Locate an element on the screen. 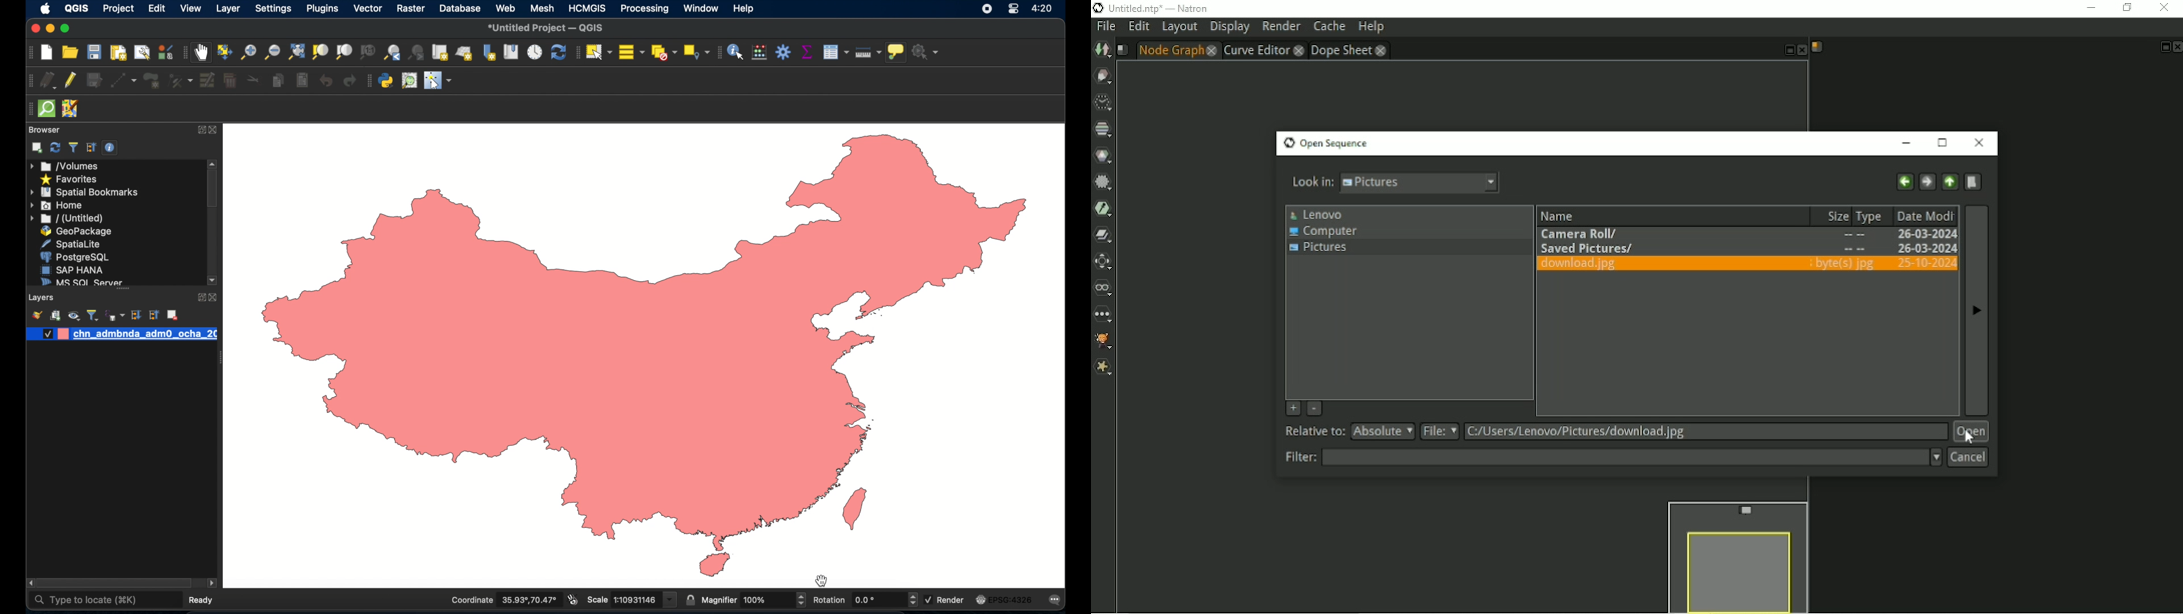 The width and height of the screenshot is (2184, 616). select by location is located at coordinates (695, 52).